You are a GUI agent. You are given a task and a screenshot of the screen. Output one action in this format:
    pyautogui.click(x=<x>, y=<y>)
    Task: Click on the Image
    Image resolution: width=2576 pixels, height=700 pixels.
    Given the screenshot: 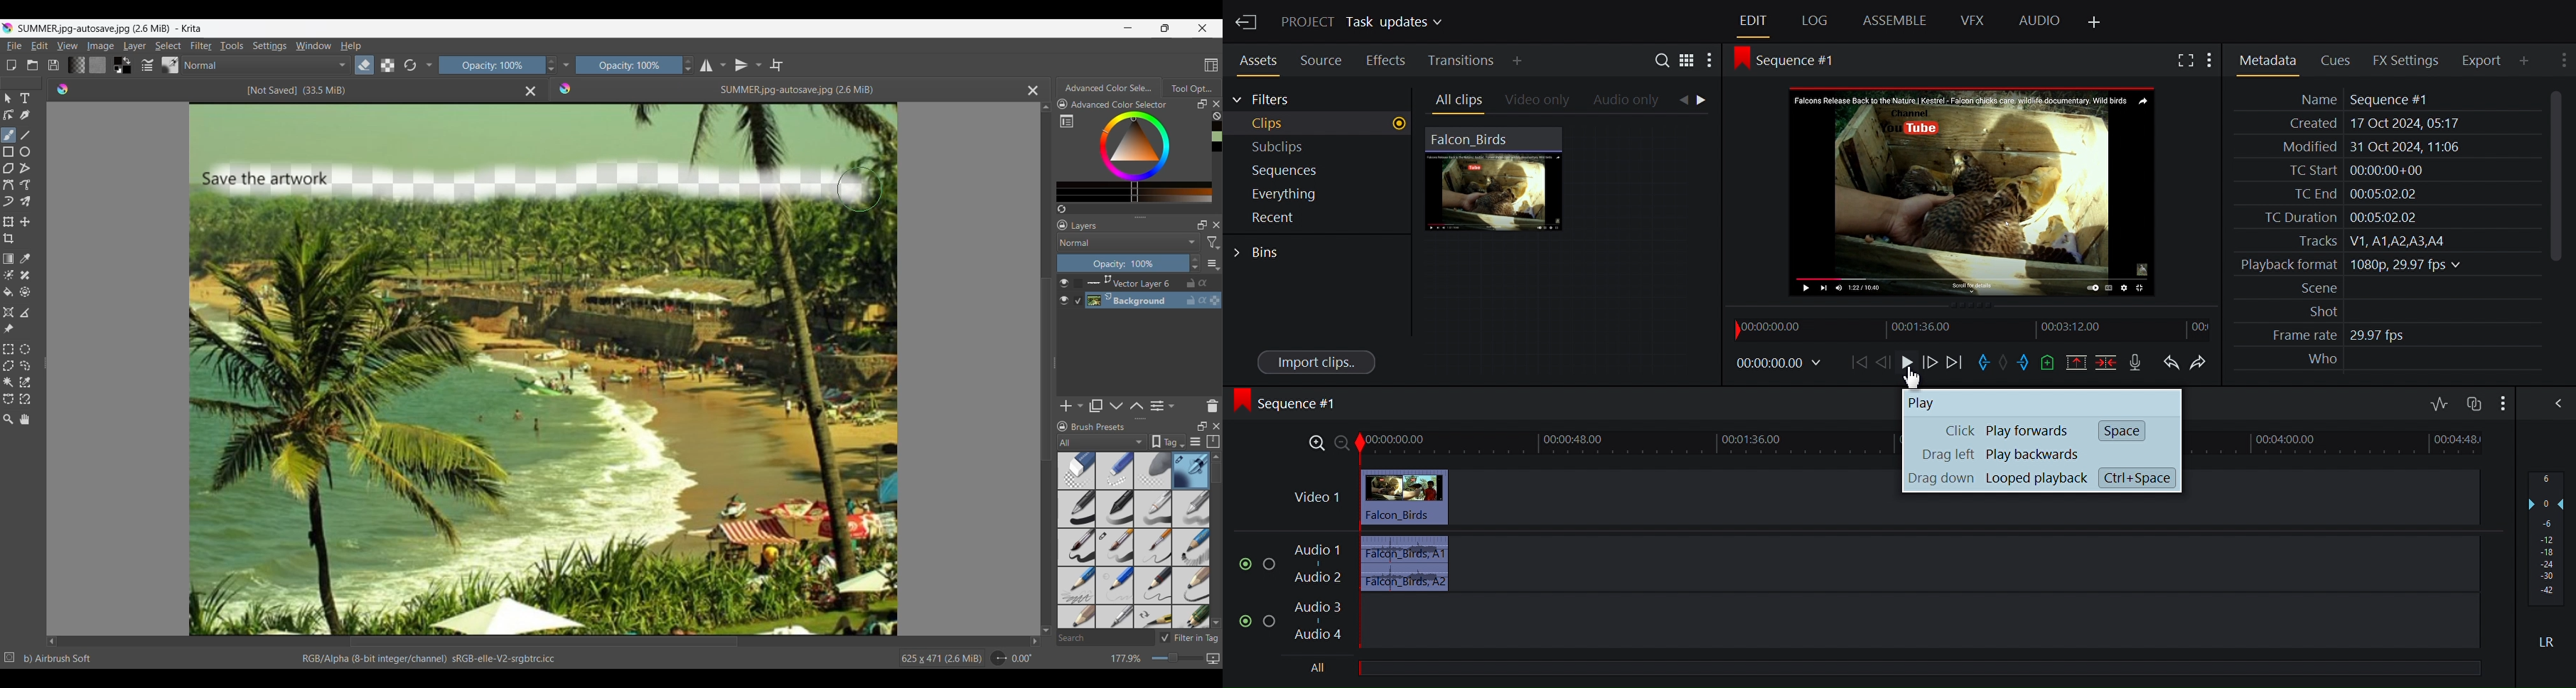 What is the action you would take?
    pyautogui.click(x=100, y=46)
    